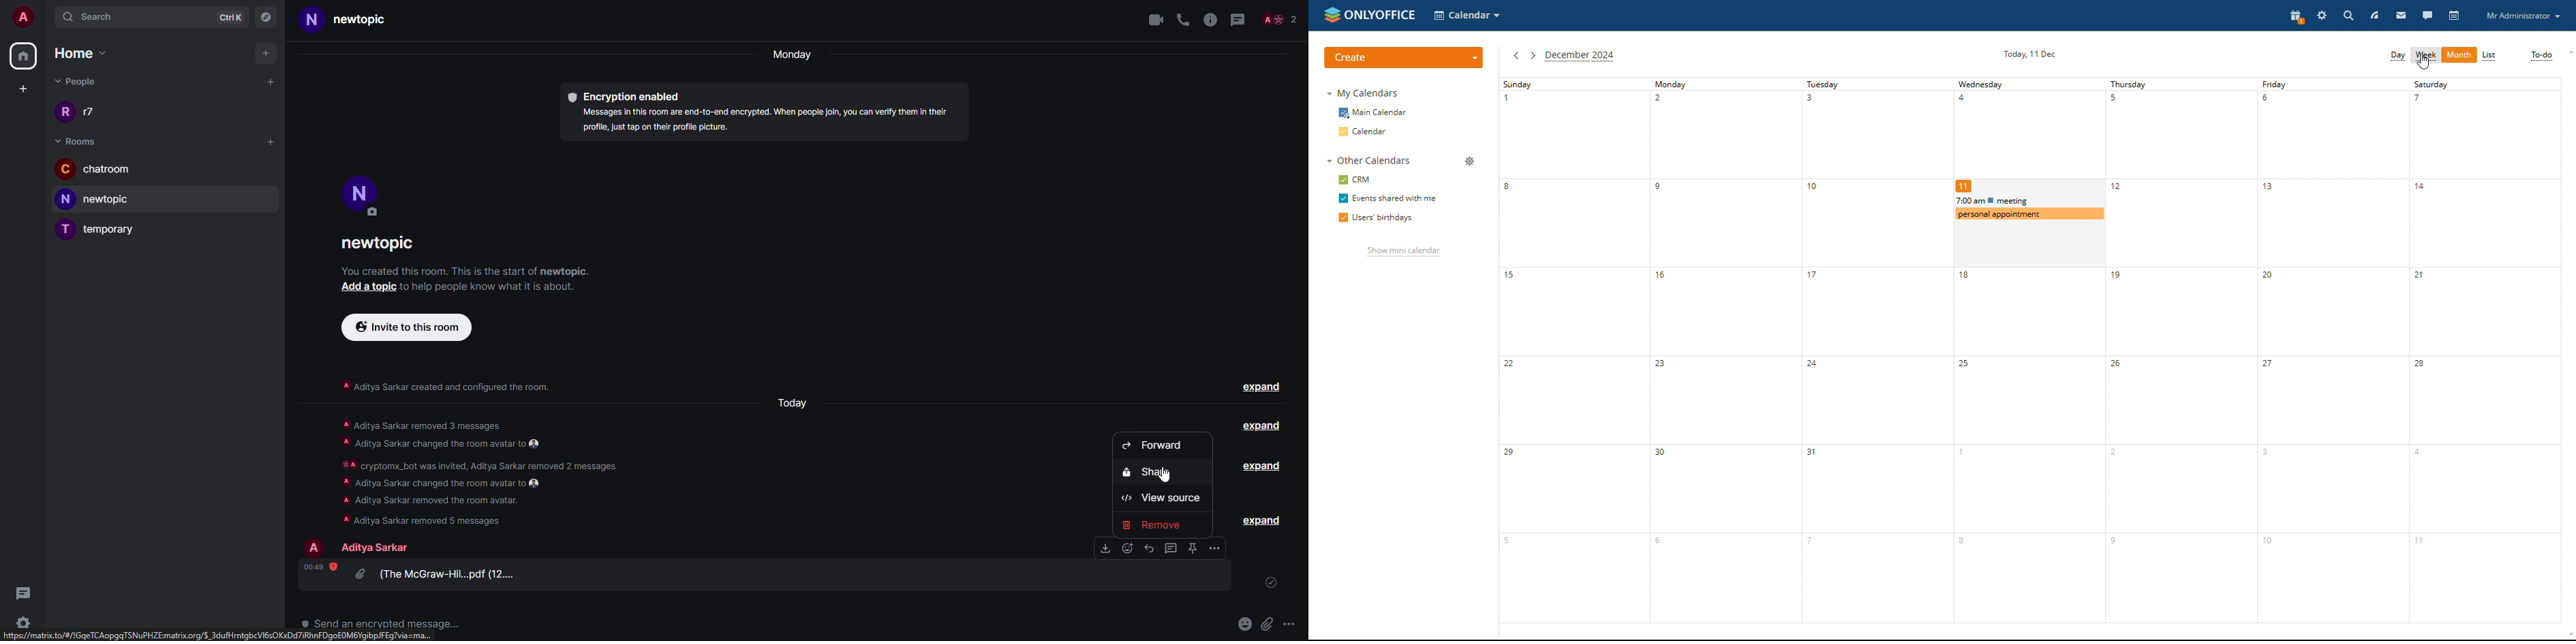  What do you see at coordinates (1263, 520) in the screenshot?
I see `expand` at bounding box center [1263, 520].